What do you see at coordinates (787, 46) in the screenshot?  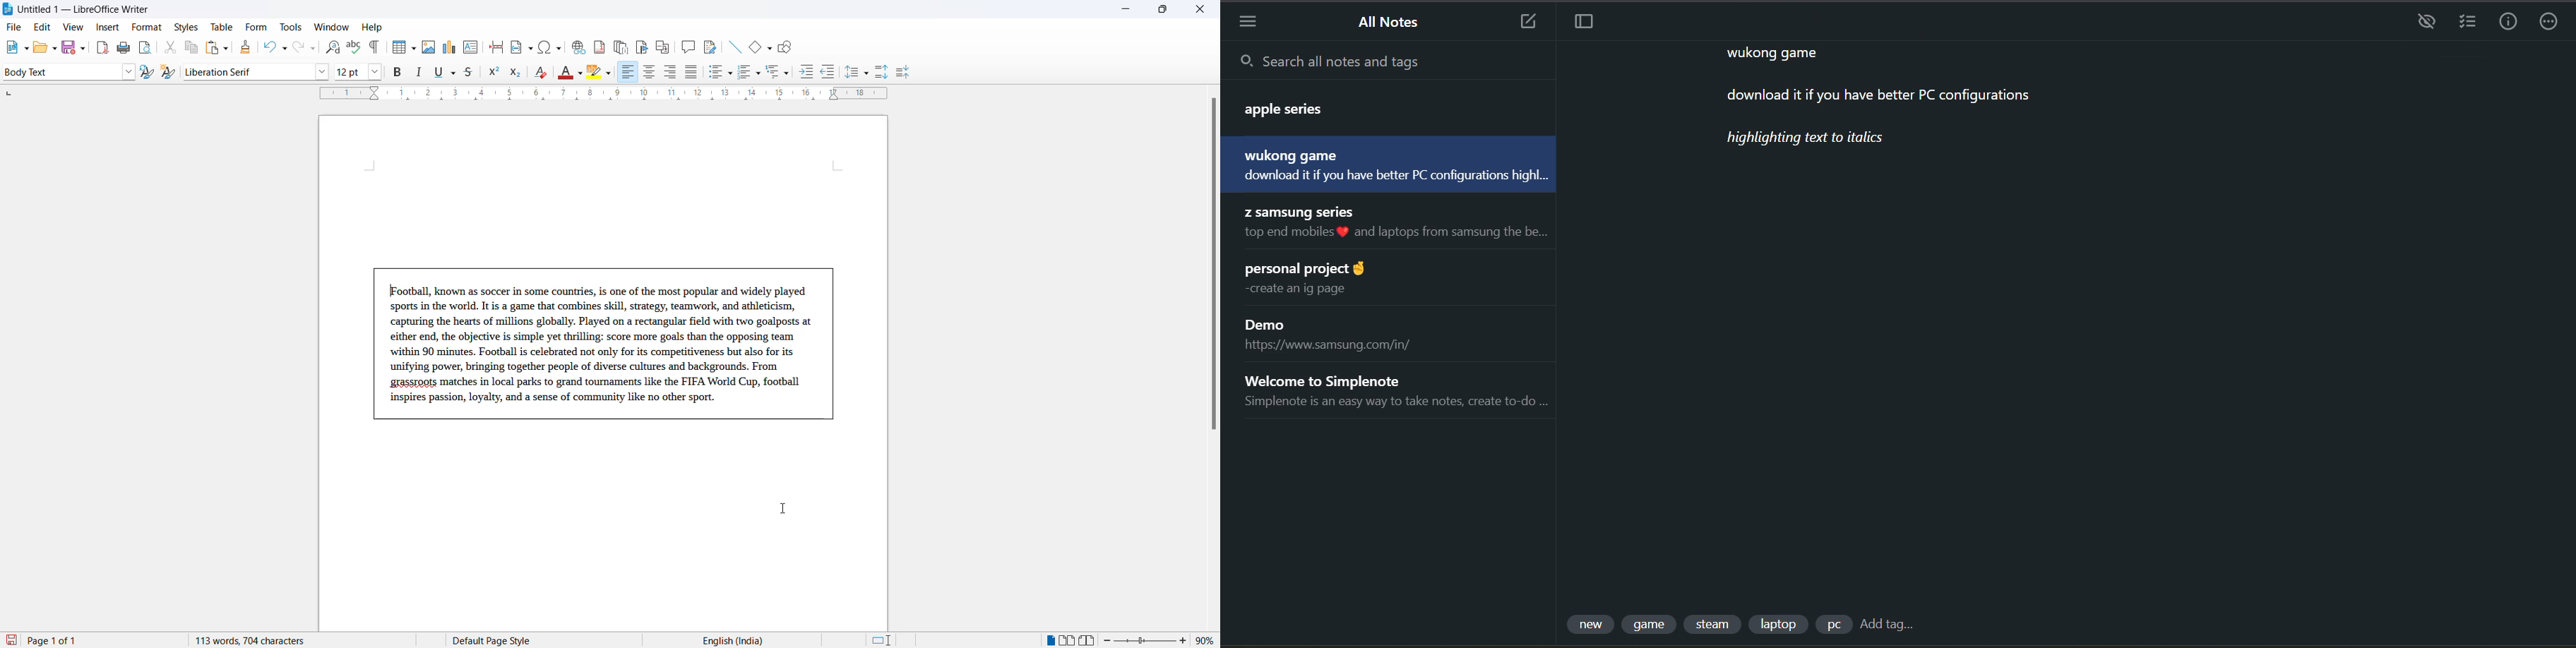 I see `show draw functions` at bounding box center [787, 46].